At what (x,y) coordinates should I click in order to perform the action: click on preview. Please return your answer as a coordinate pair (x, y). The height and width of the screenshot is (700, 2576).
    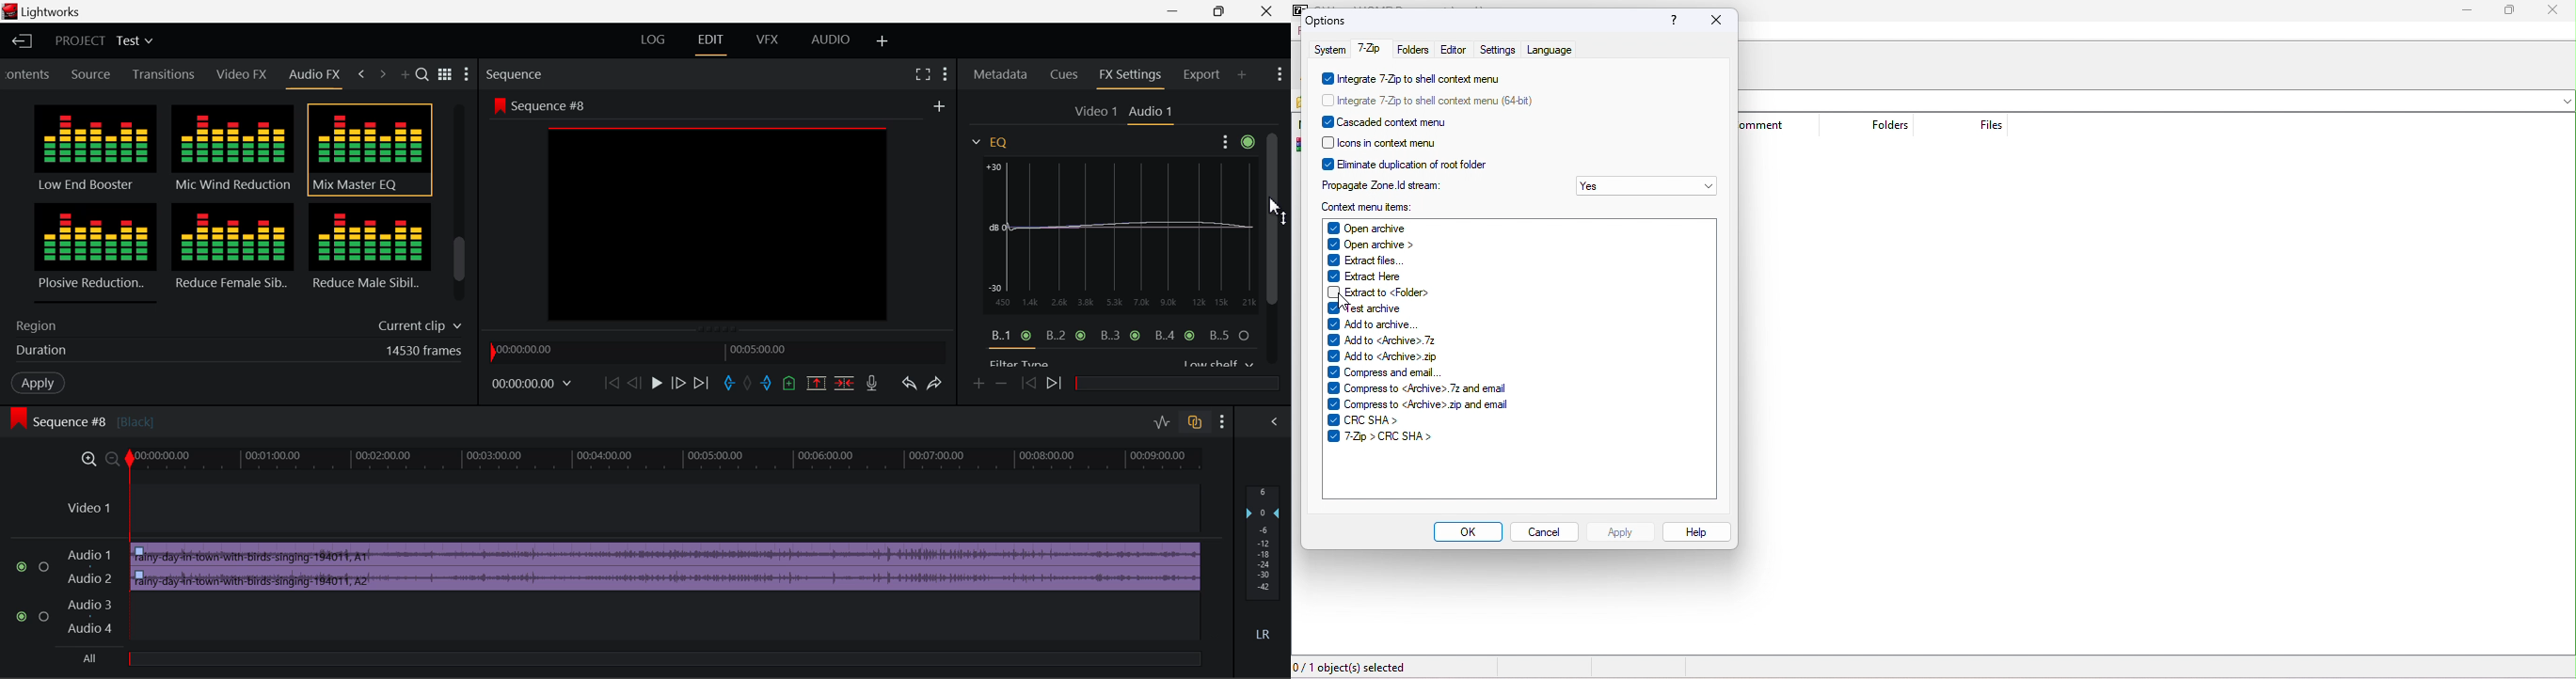
    Looking at the image, I should click on (719, 225).